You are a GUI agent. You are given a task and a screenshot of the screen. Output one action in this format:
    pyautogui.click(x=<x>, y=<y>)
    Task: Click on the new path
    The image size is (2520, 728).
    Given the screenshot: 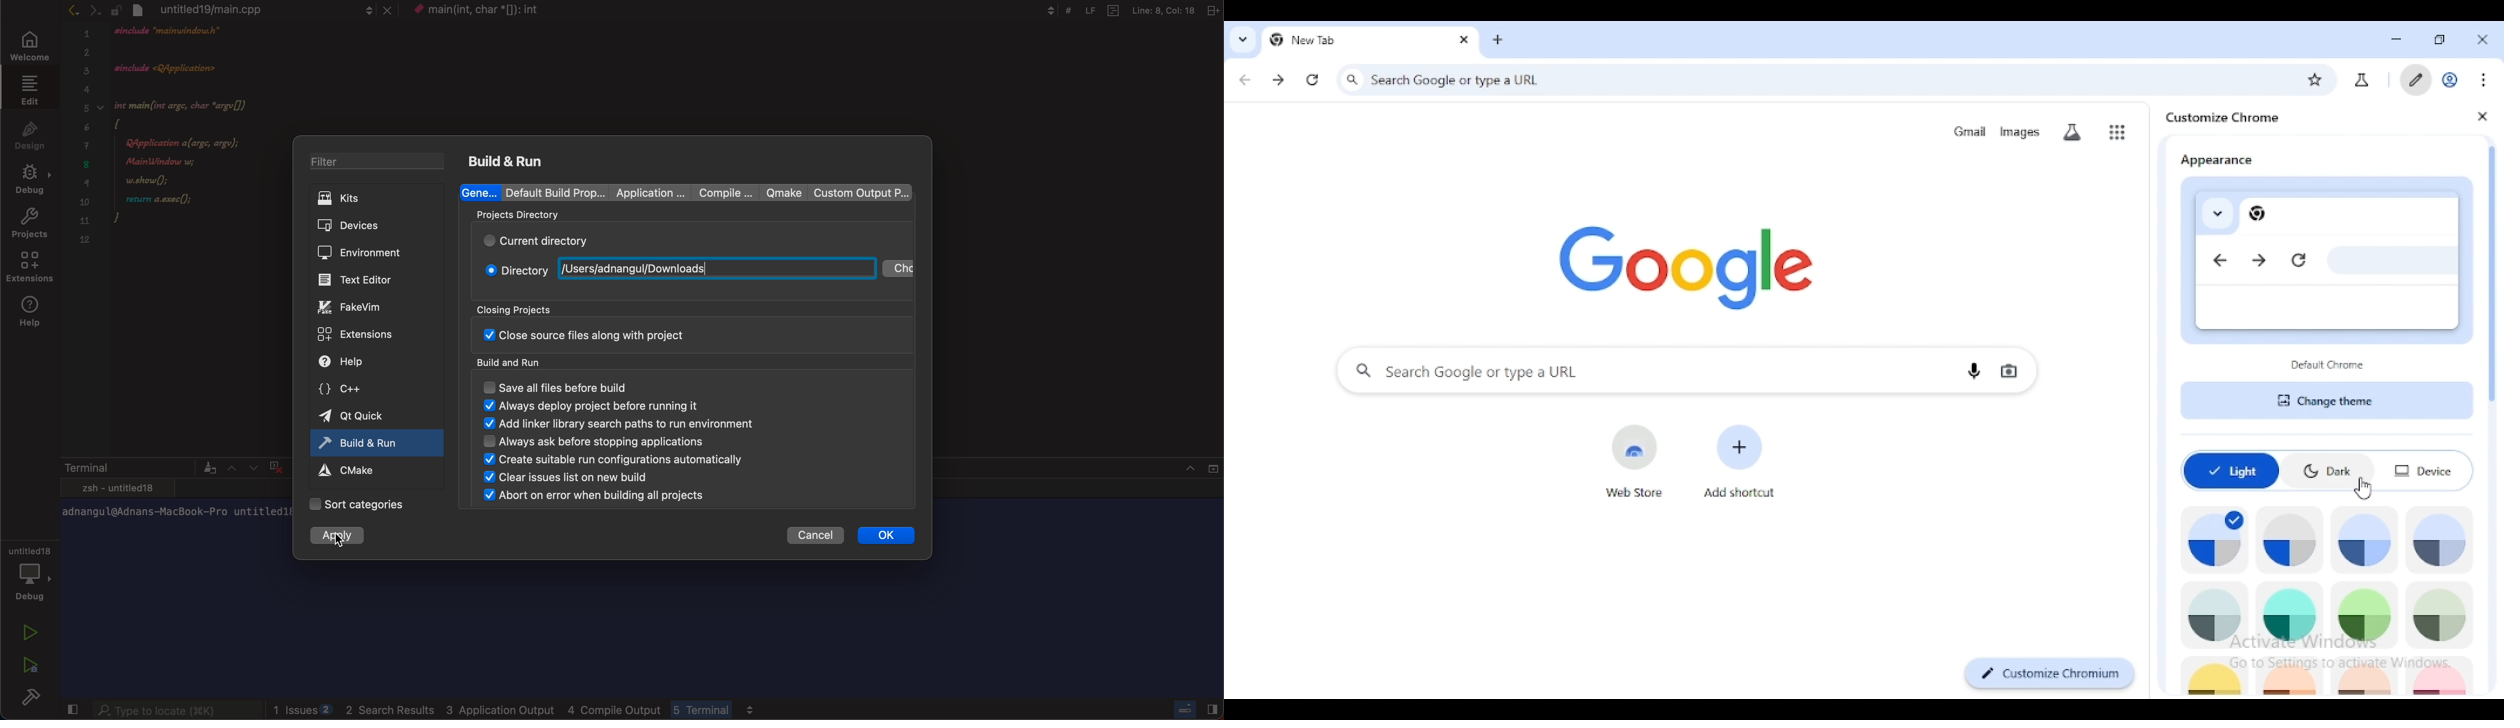 What is the action you would take?
    pyautogui.click(x=677, y=268)
    